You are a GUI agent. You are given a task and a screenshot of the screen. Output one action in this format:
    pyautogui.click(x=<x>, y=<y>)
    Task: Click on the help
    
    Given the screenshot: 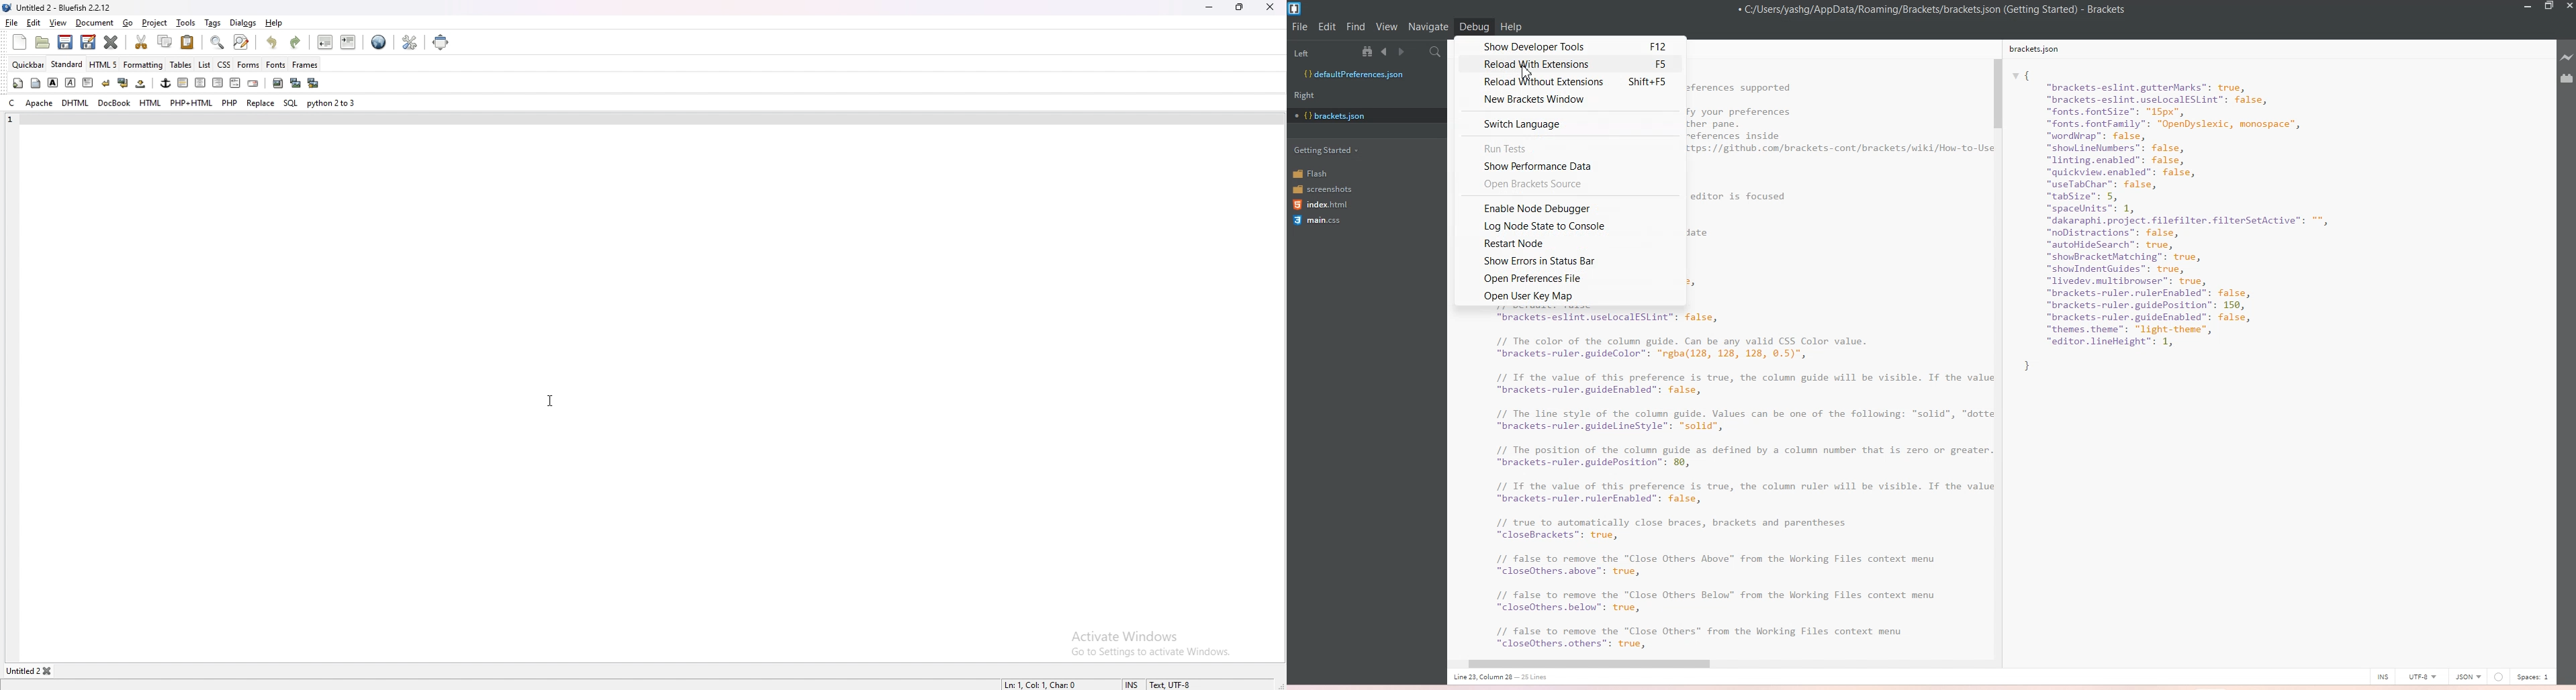 What is the action you would take?
    pyautogui.click(x=273, y=23)
    